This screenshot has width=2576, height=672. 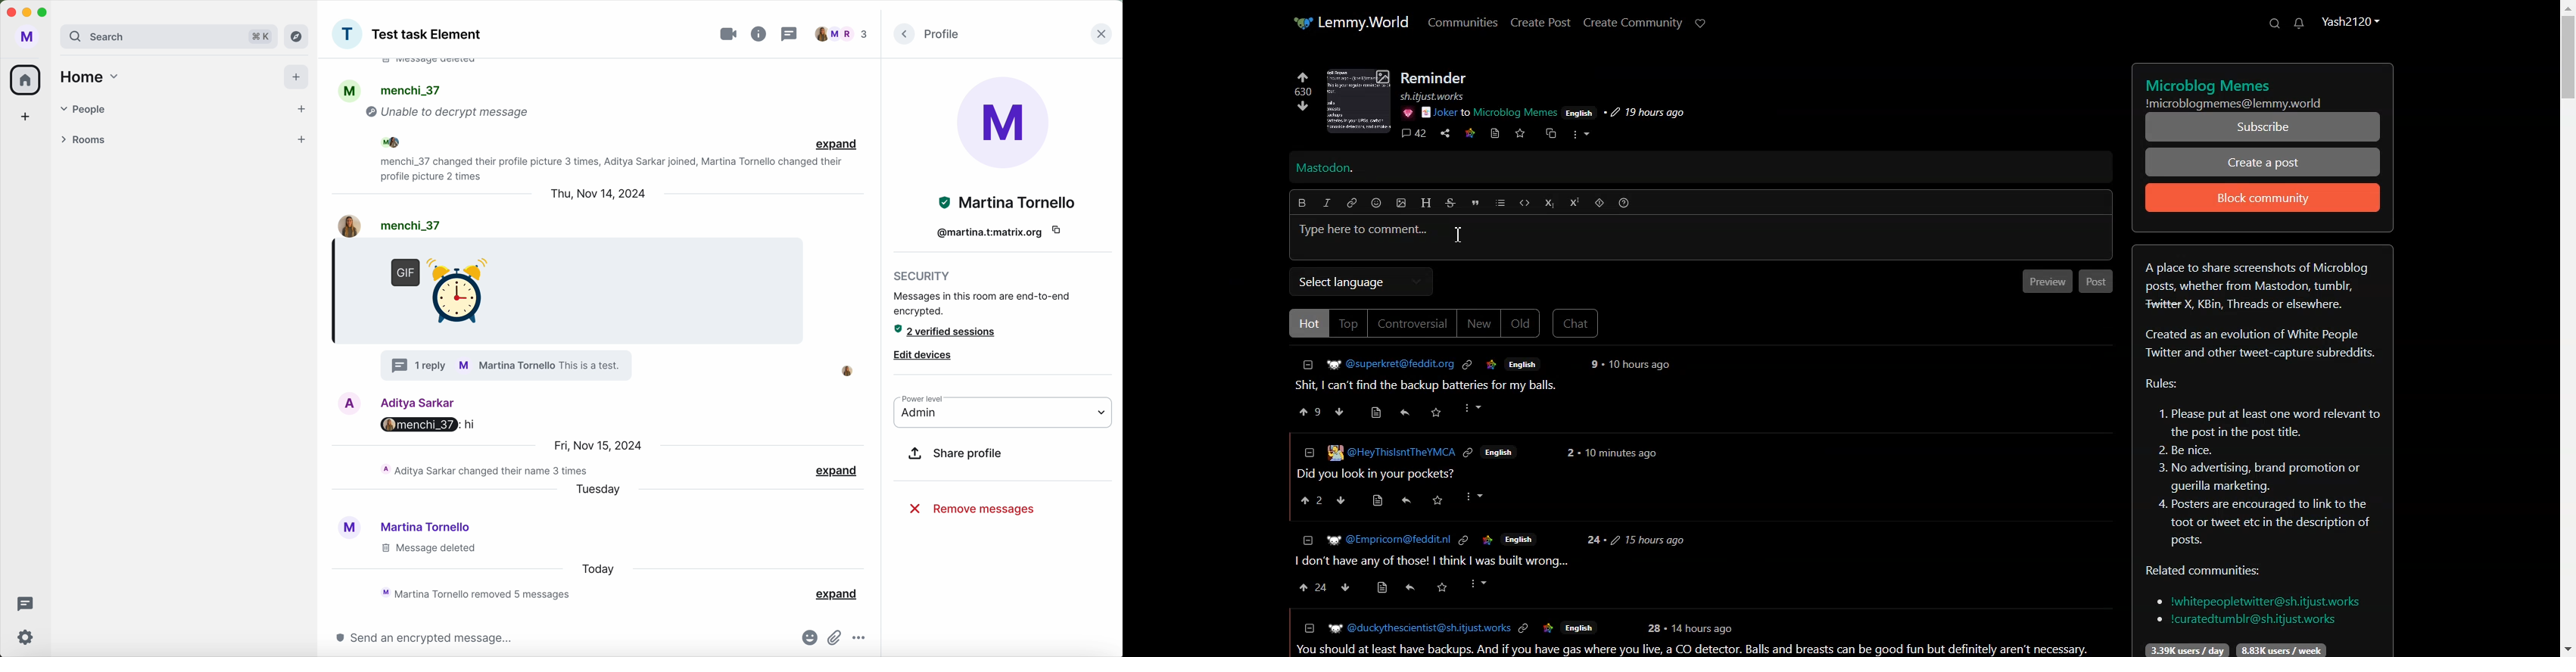 I want to click on profile, so click(x=351, y=90).